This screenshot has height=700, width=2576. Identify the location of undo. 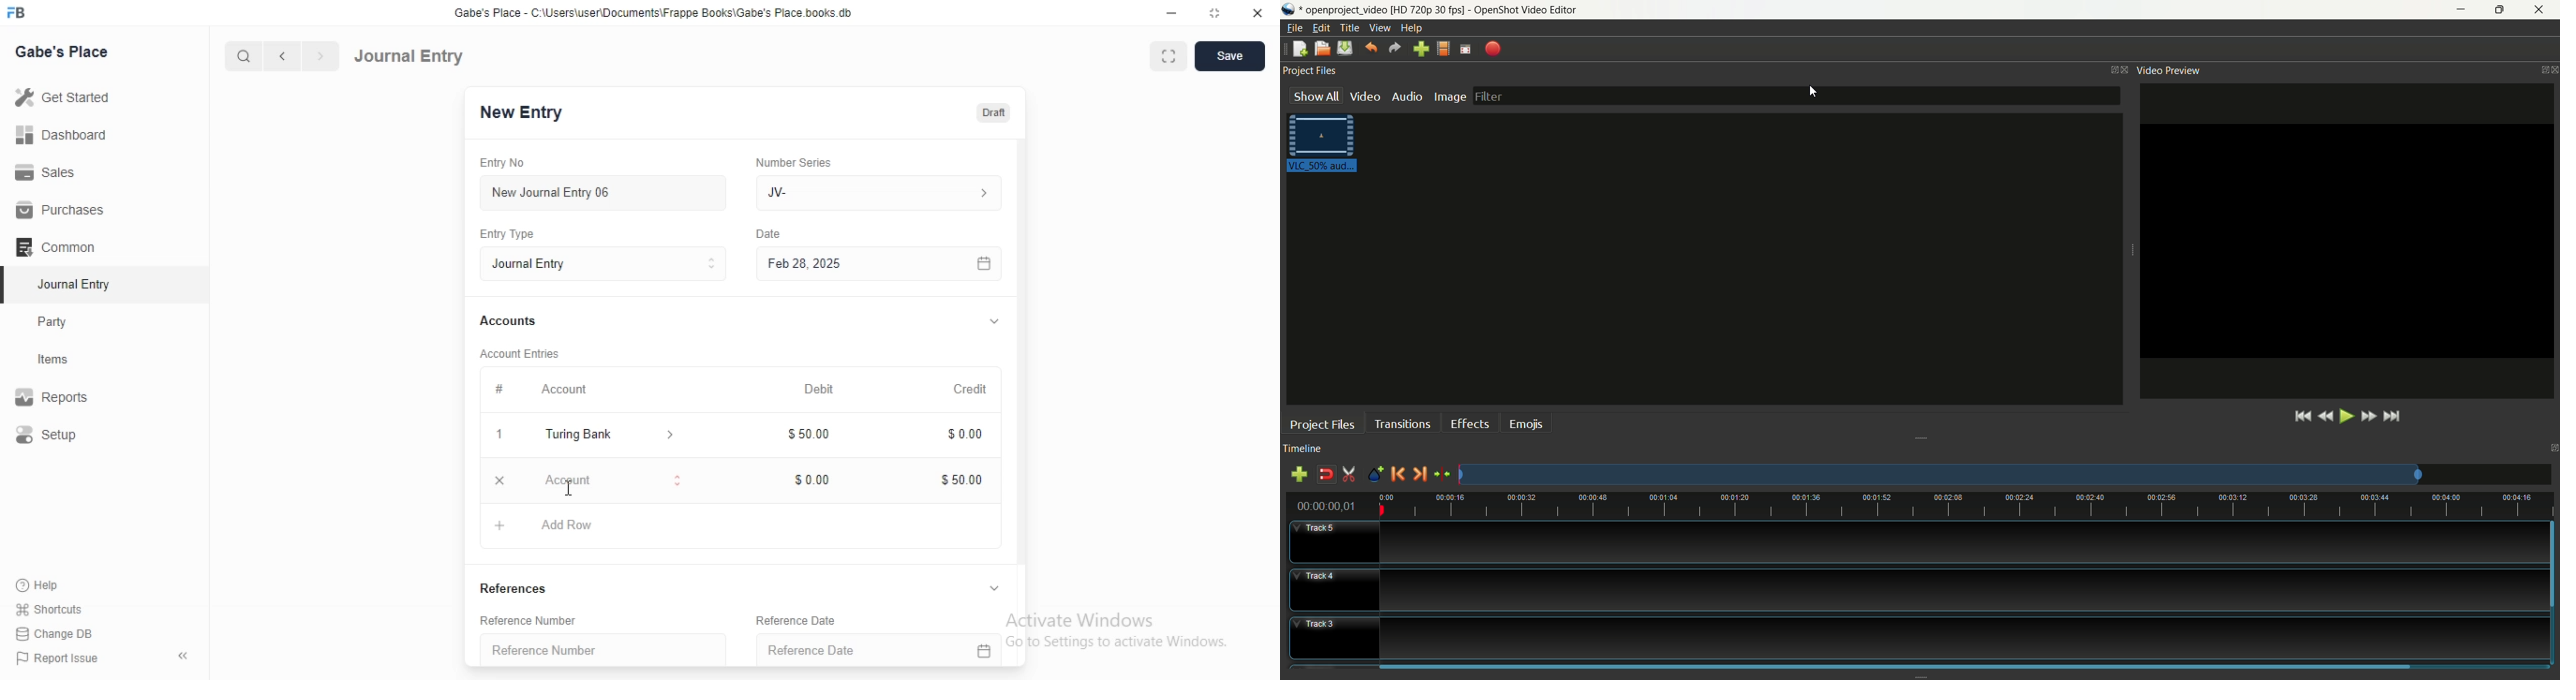
(1371, 49).